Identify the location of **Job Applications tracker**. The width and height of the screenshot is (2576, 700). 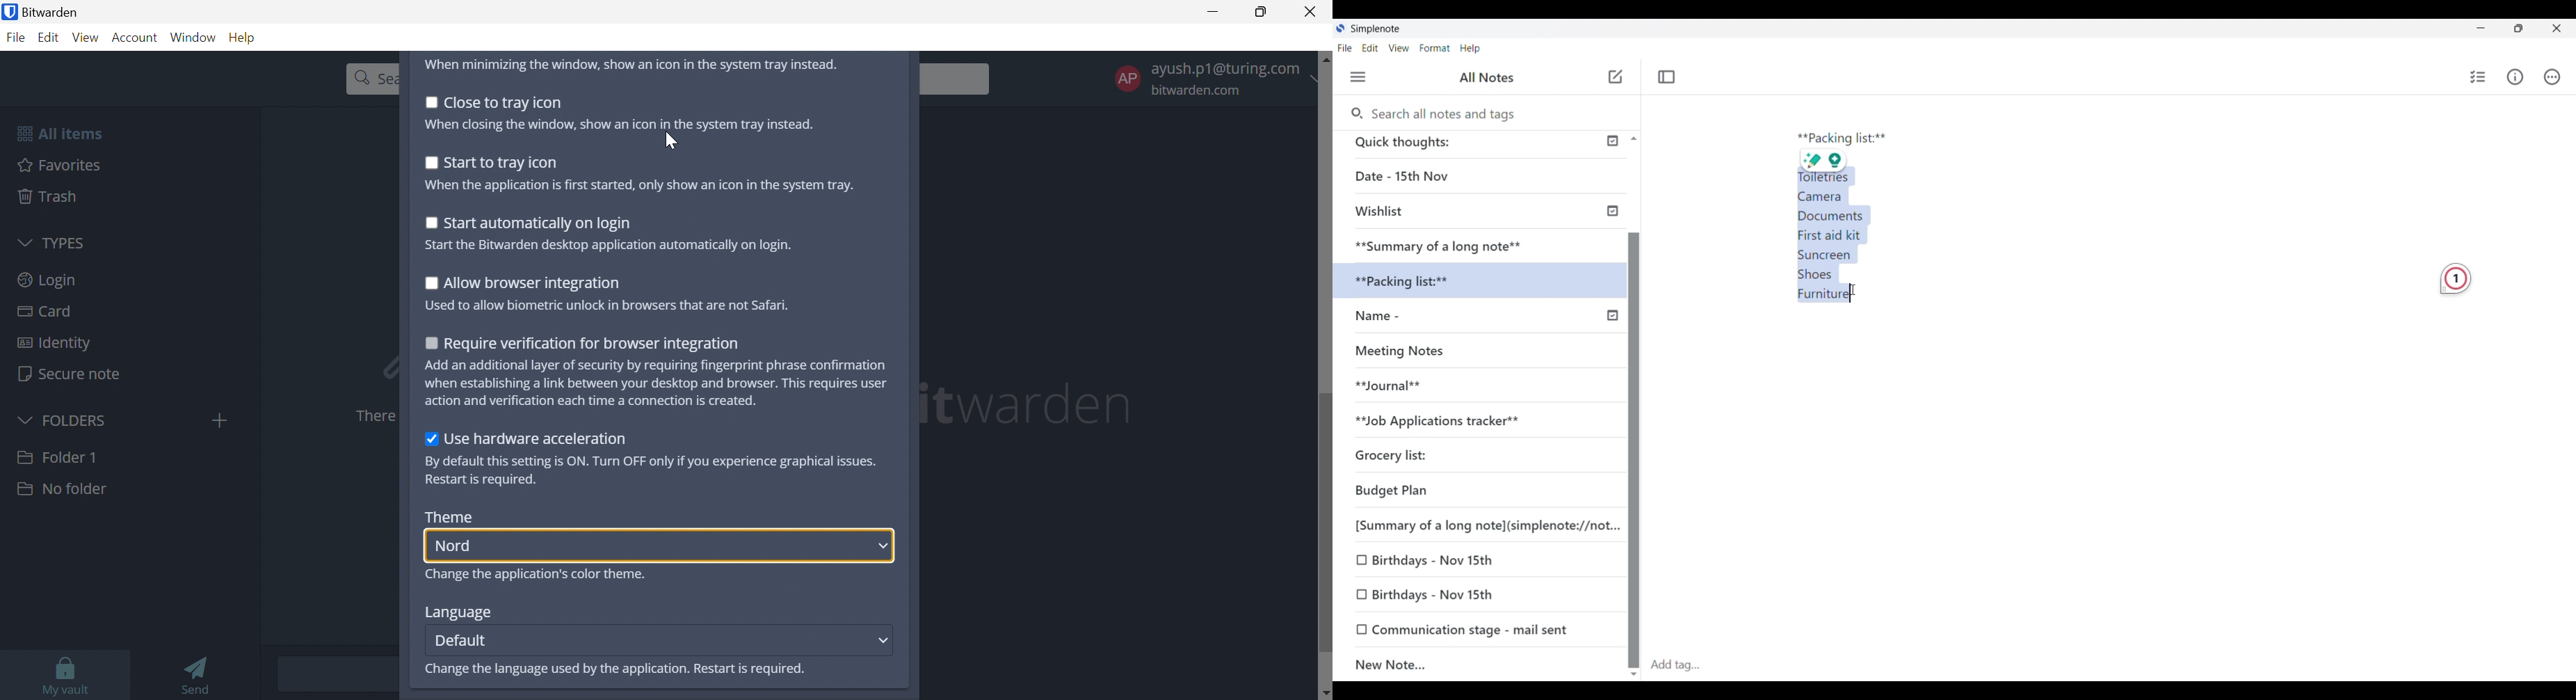
(1466, 421).